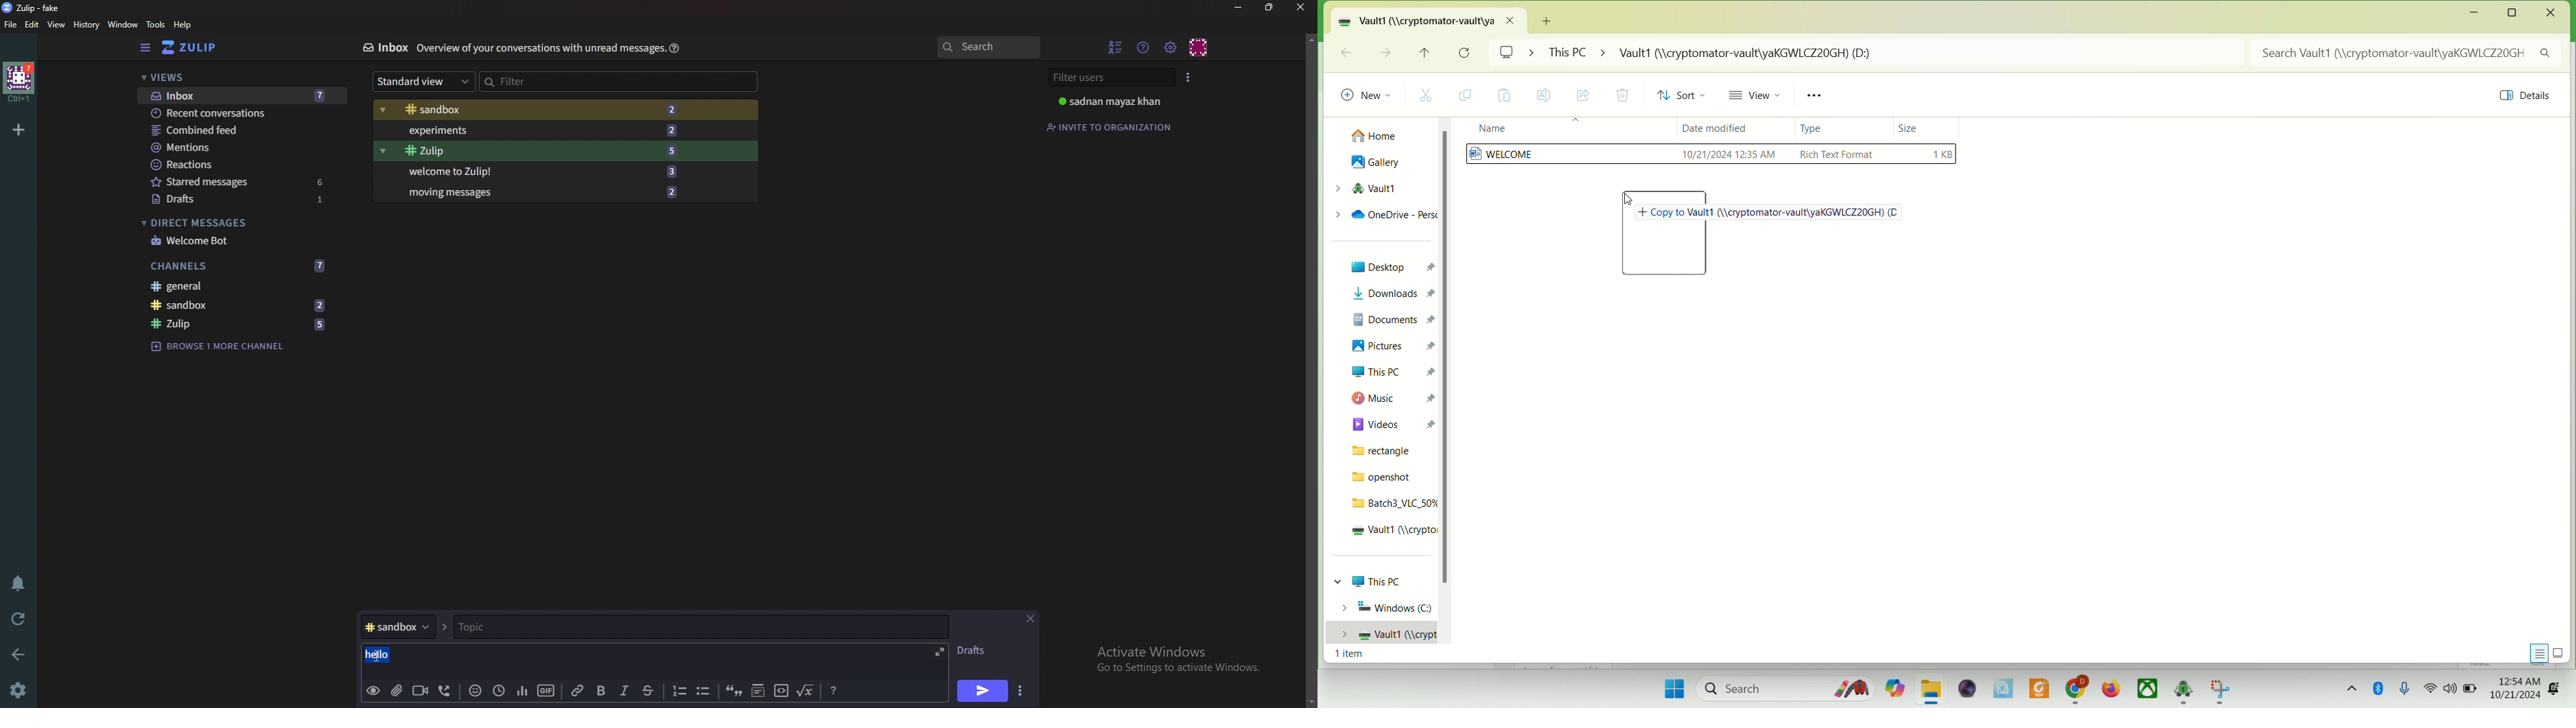 The height and width of the screenshot is (728, 2576). I want to click on search, so click(987, 46).